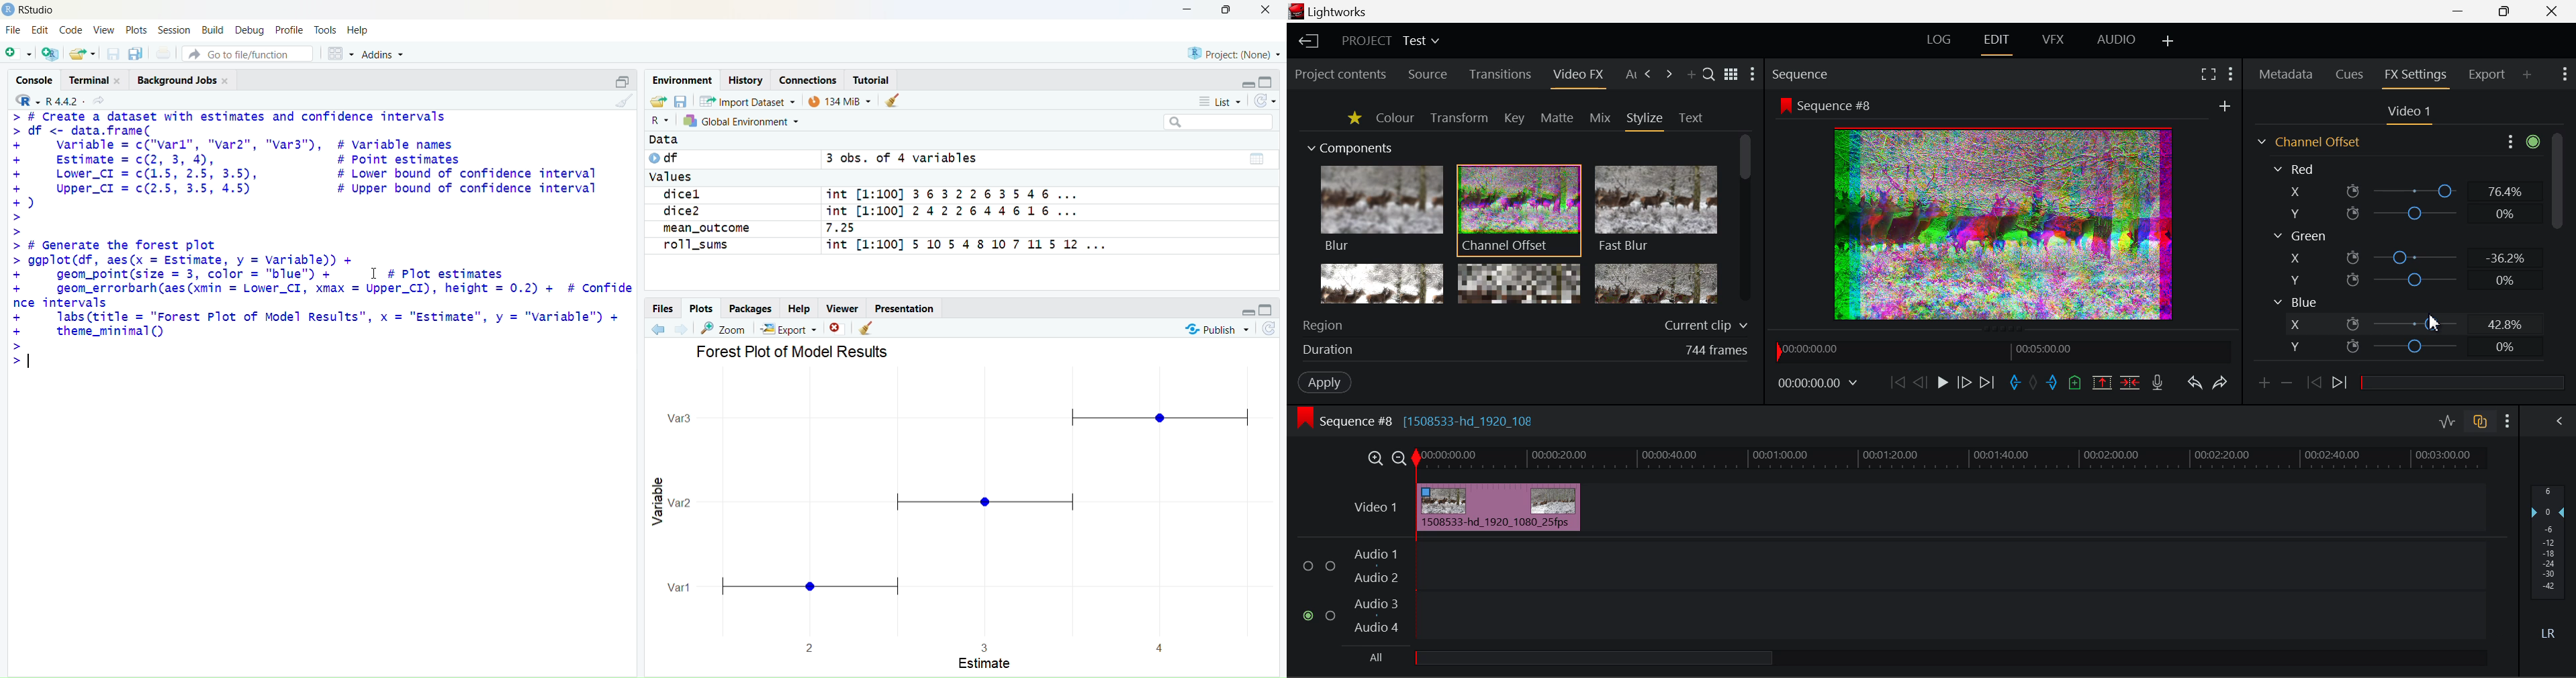  I want to click on print, so click(163, 54).